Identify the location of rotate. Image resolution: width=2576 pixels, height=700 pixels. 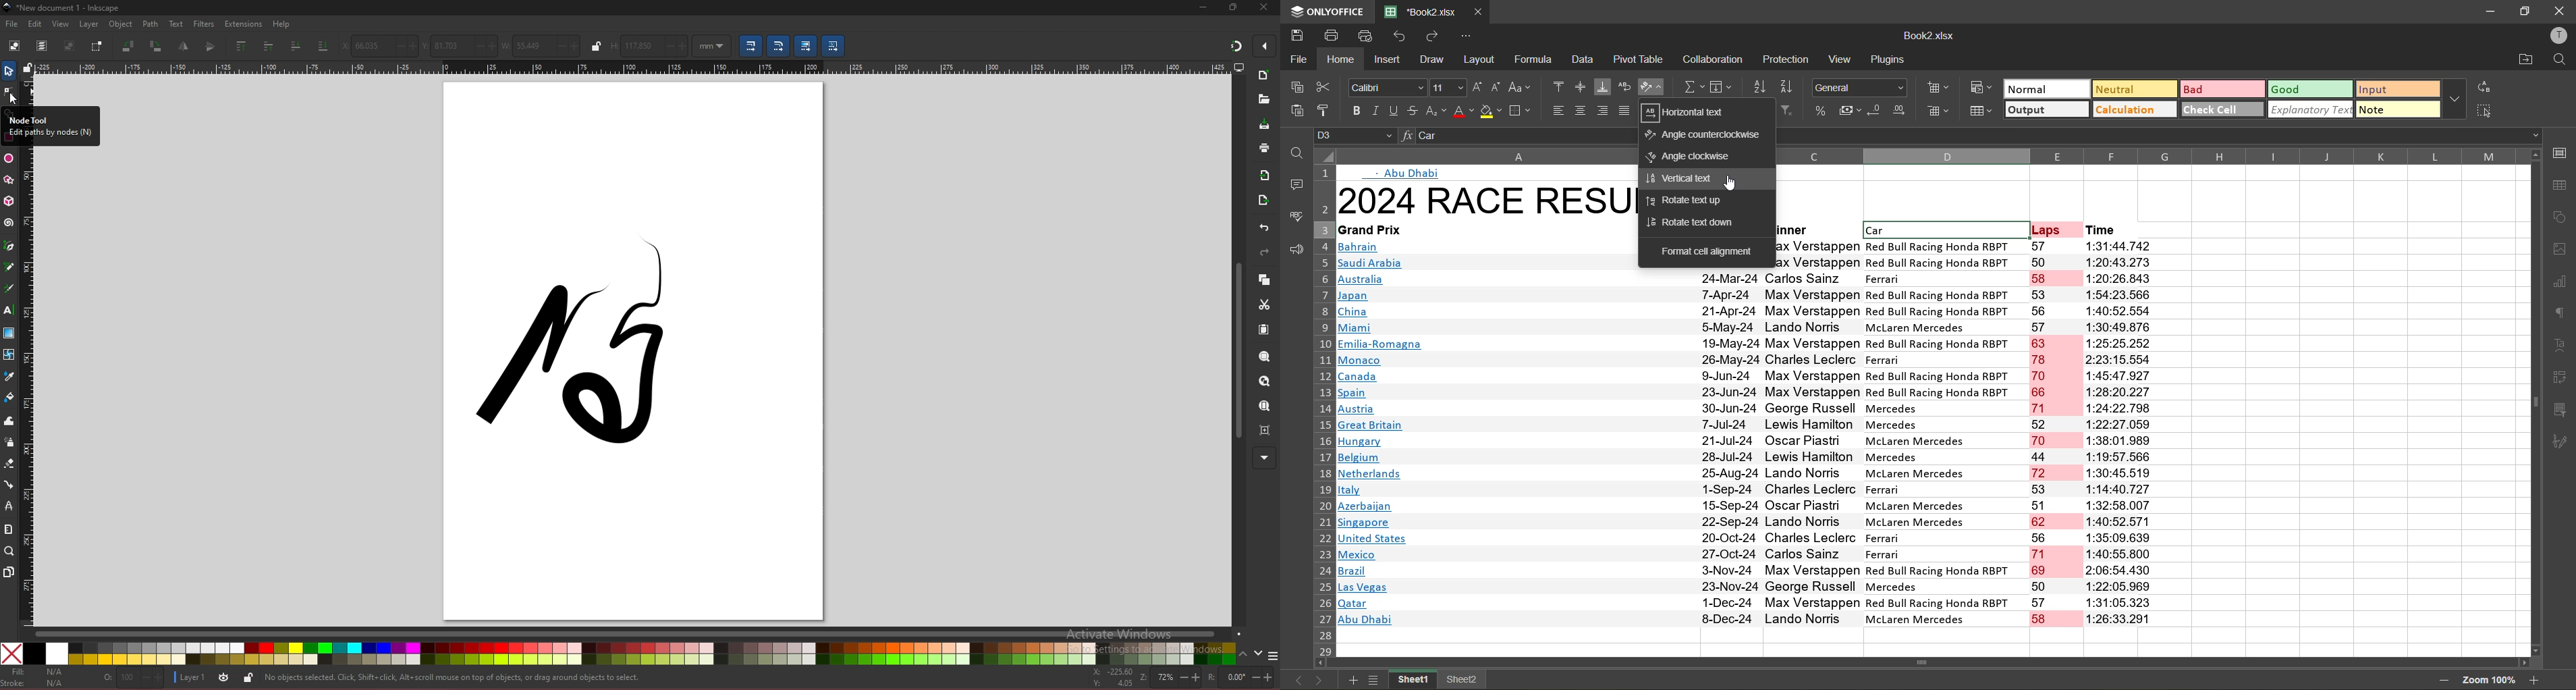
(1241, 677).